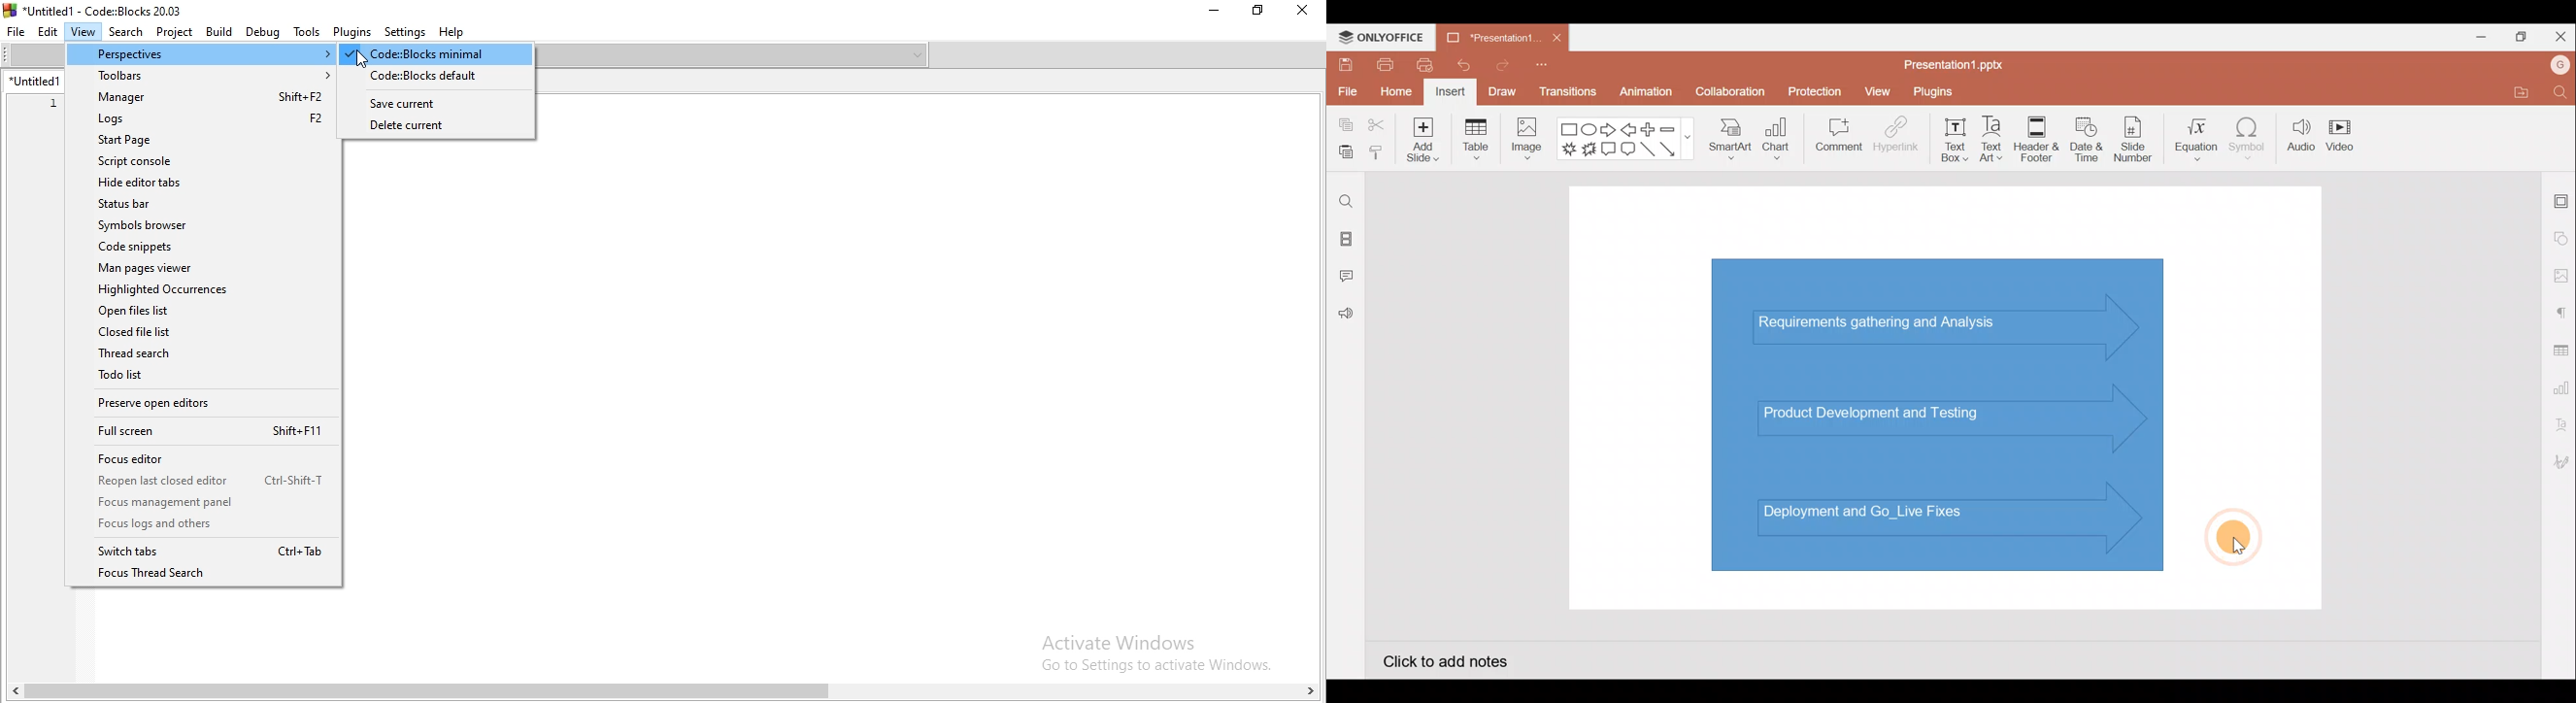 Image resolution: width=2576 pixels, height=728 pixels. I want to click on Highlighted Occurences, so click(205, 286).